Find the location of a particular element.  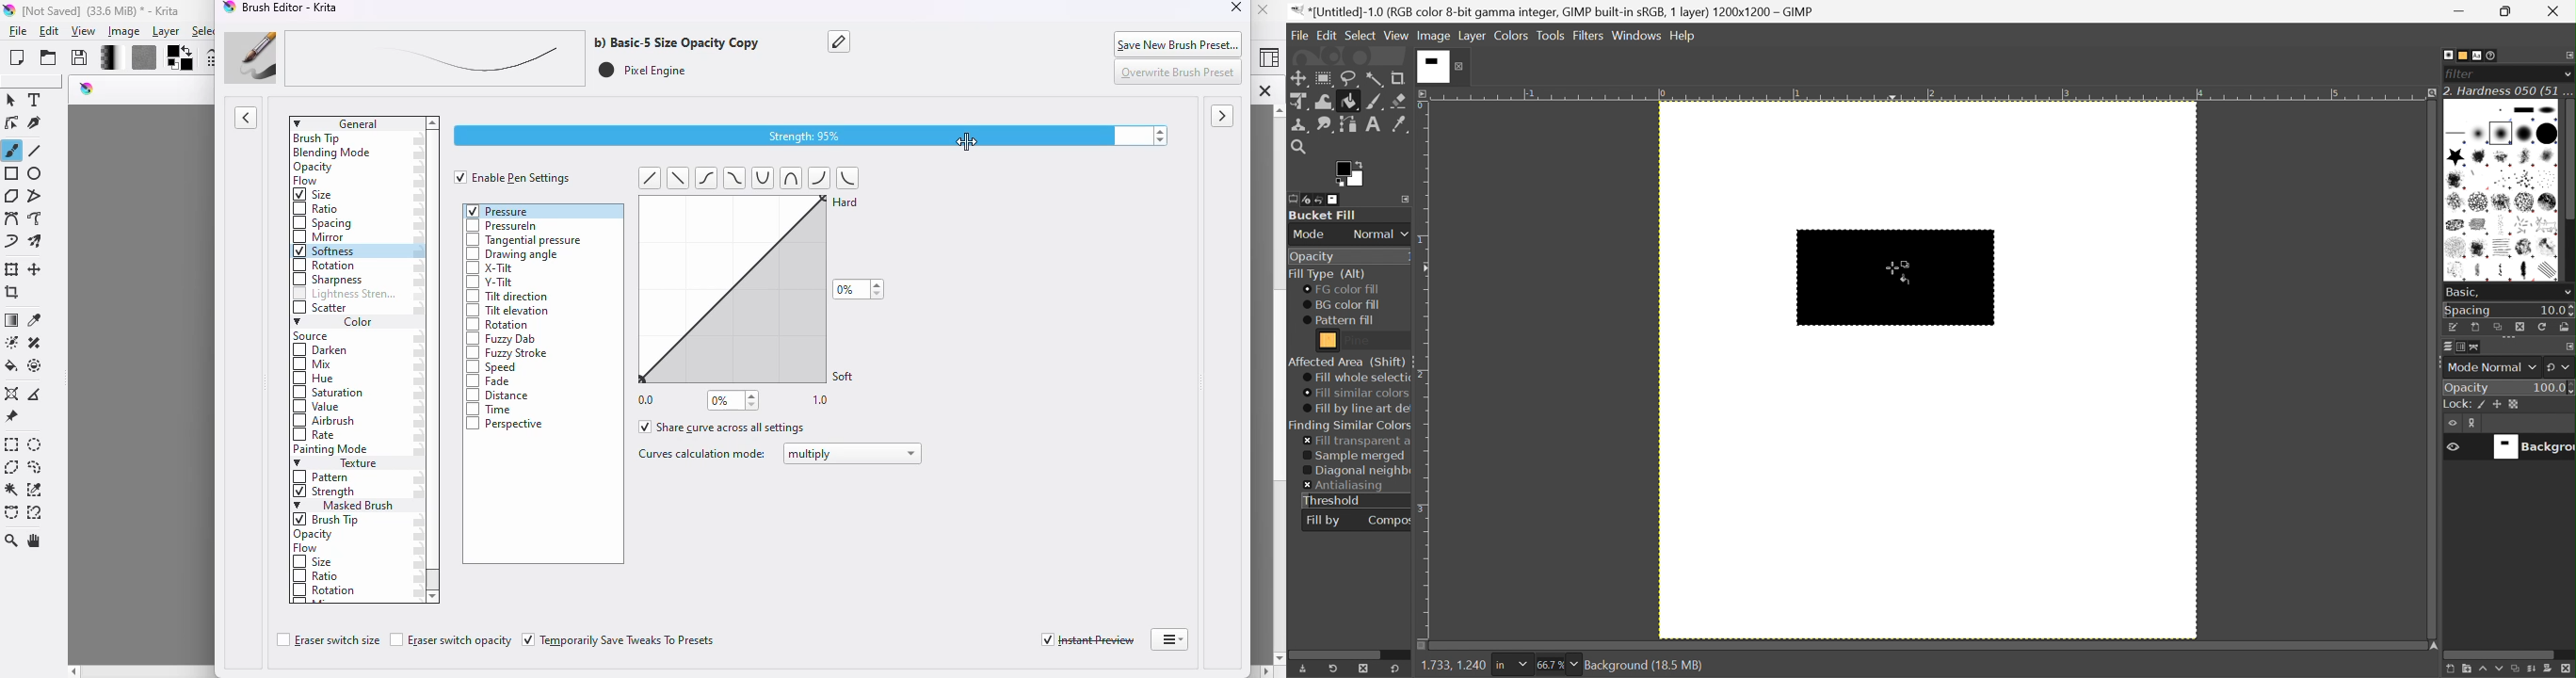

Normal is located at coordinates (1381, 234).